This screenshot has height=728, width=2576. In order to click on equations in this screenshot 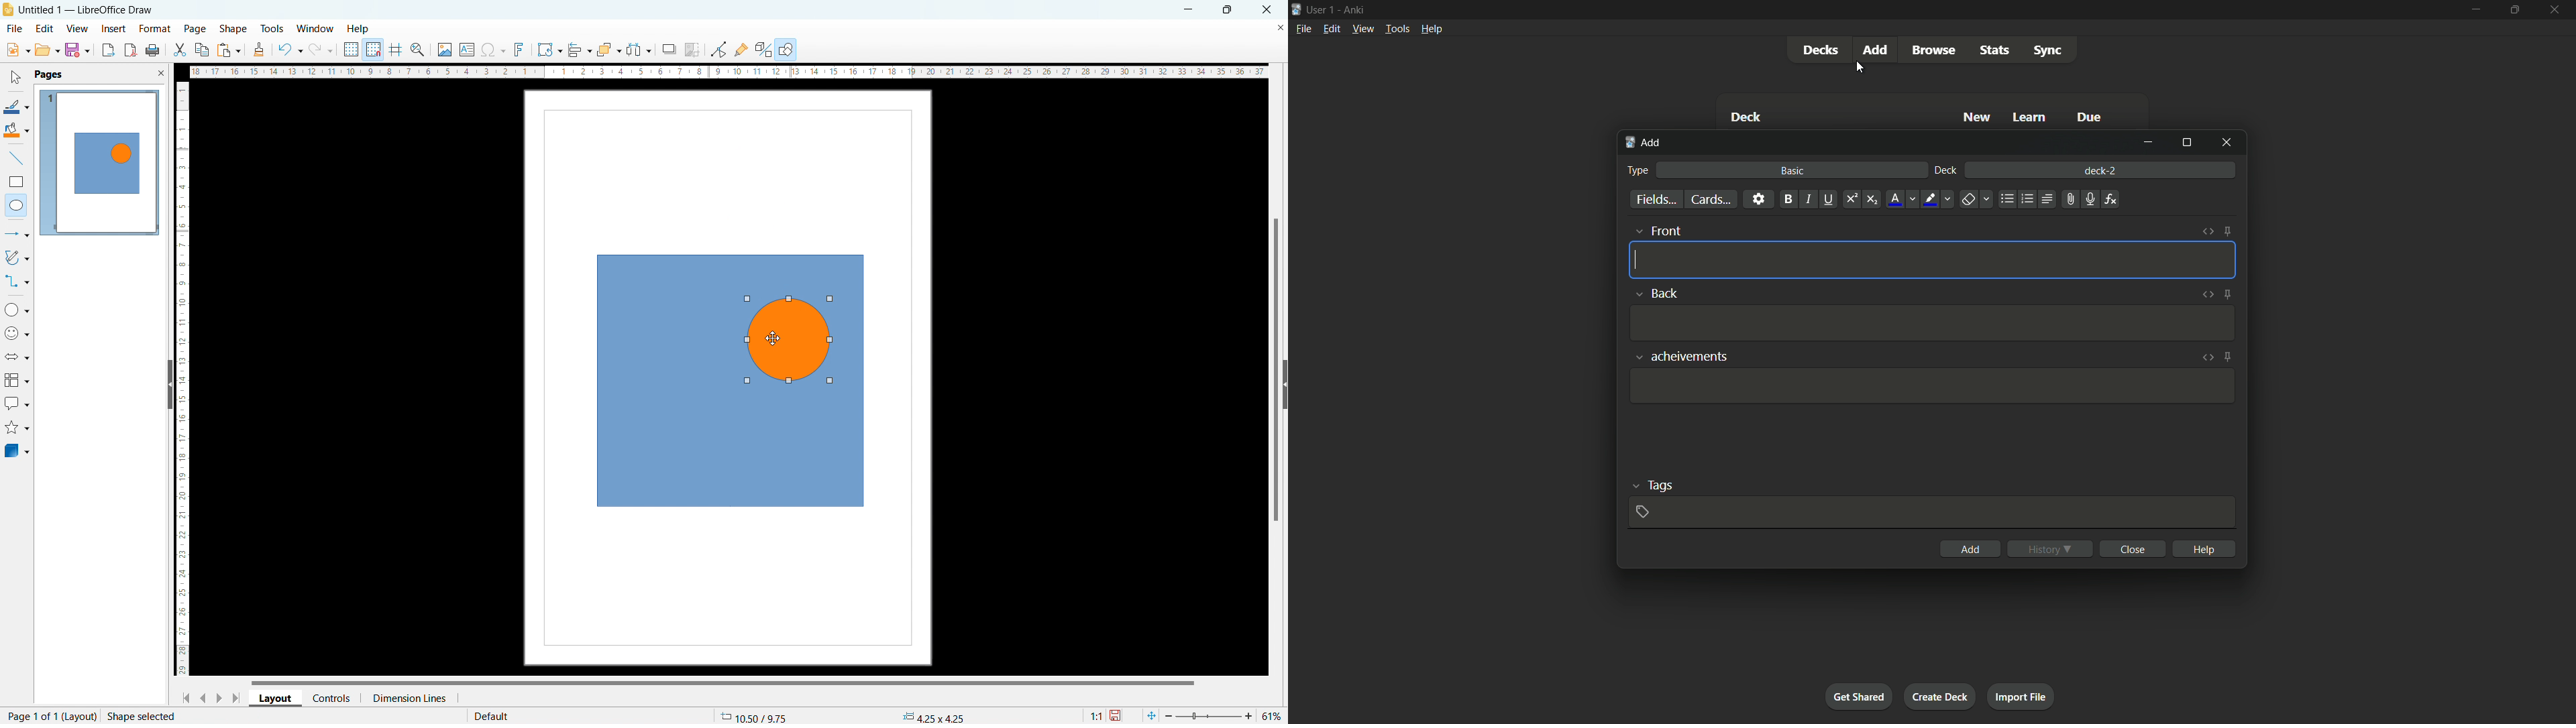, I will do `click(2111, 199)`.